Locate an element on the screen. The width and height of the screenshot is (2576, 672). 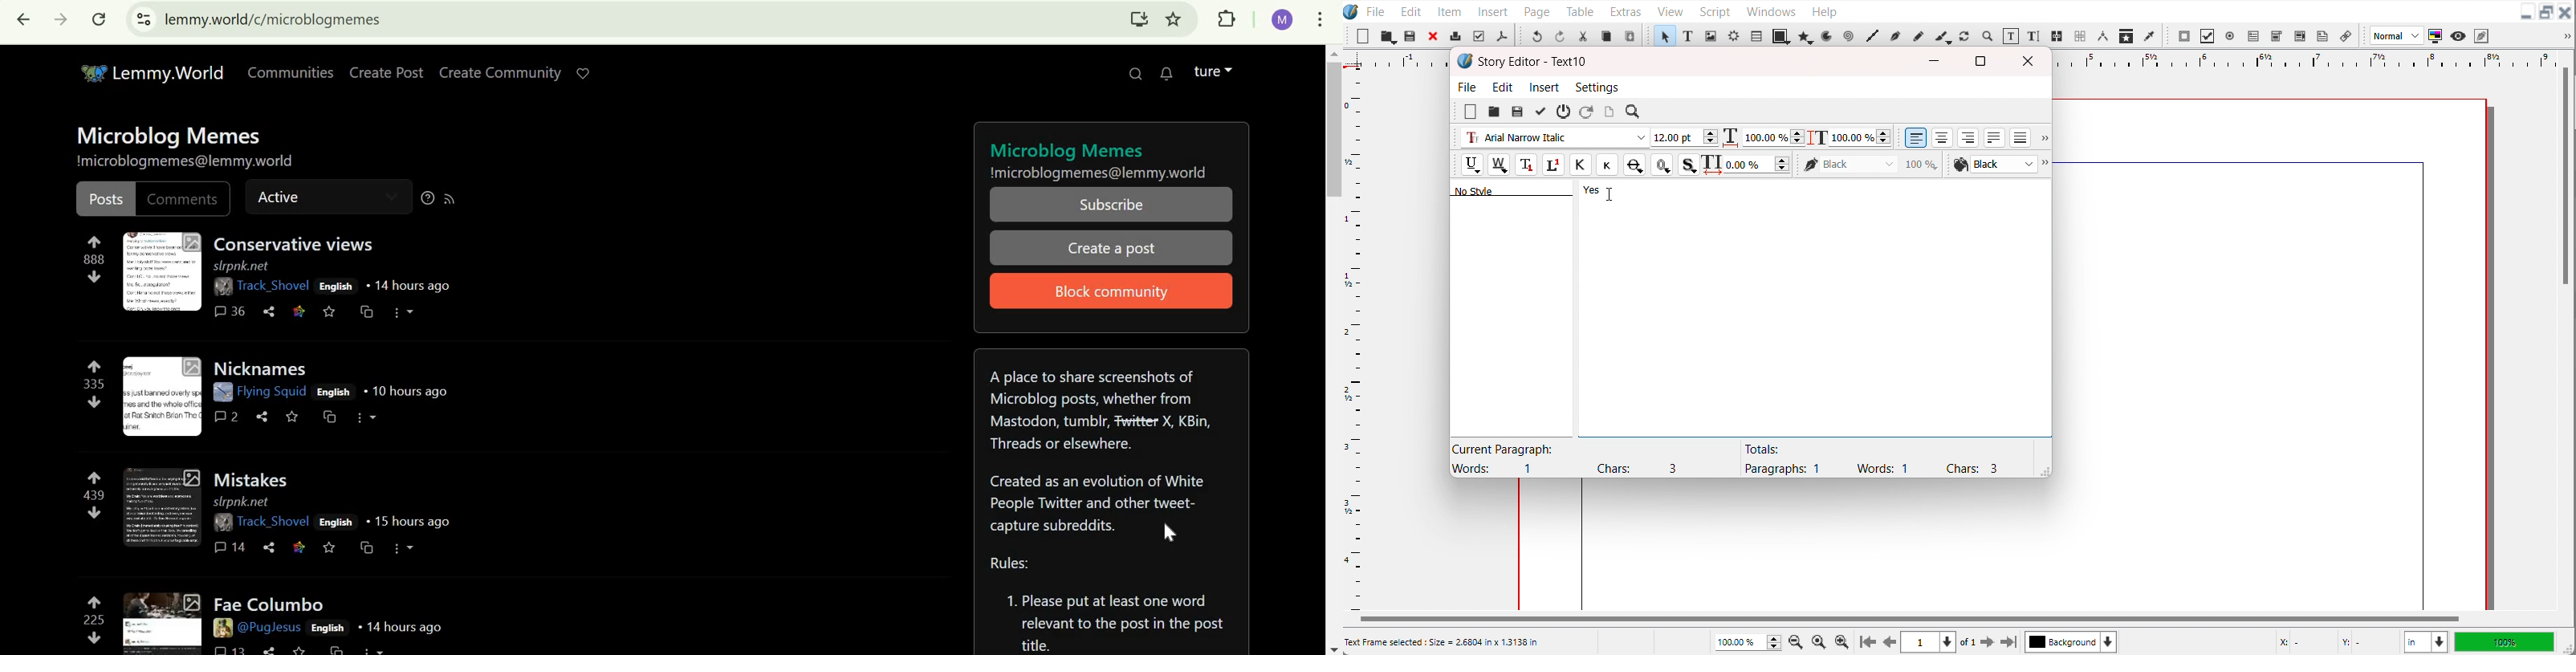
Microblog memes is located at coordinates (1069, 149).